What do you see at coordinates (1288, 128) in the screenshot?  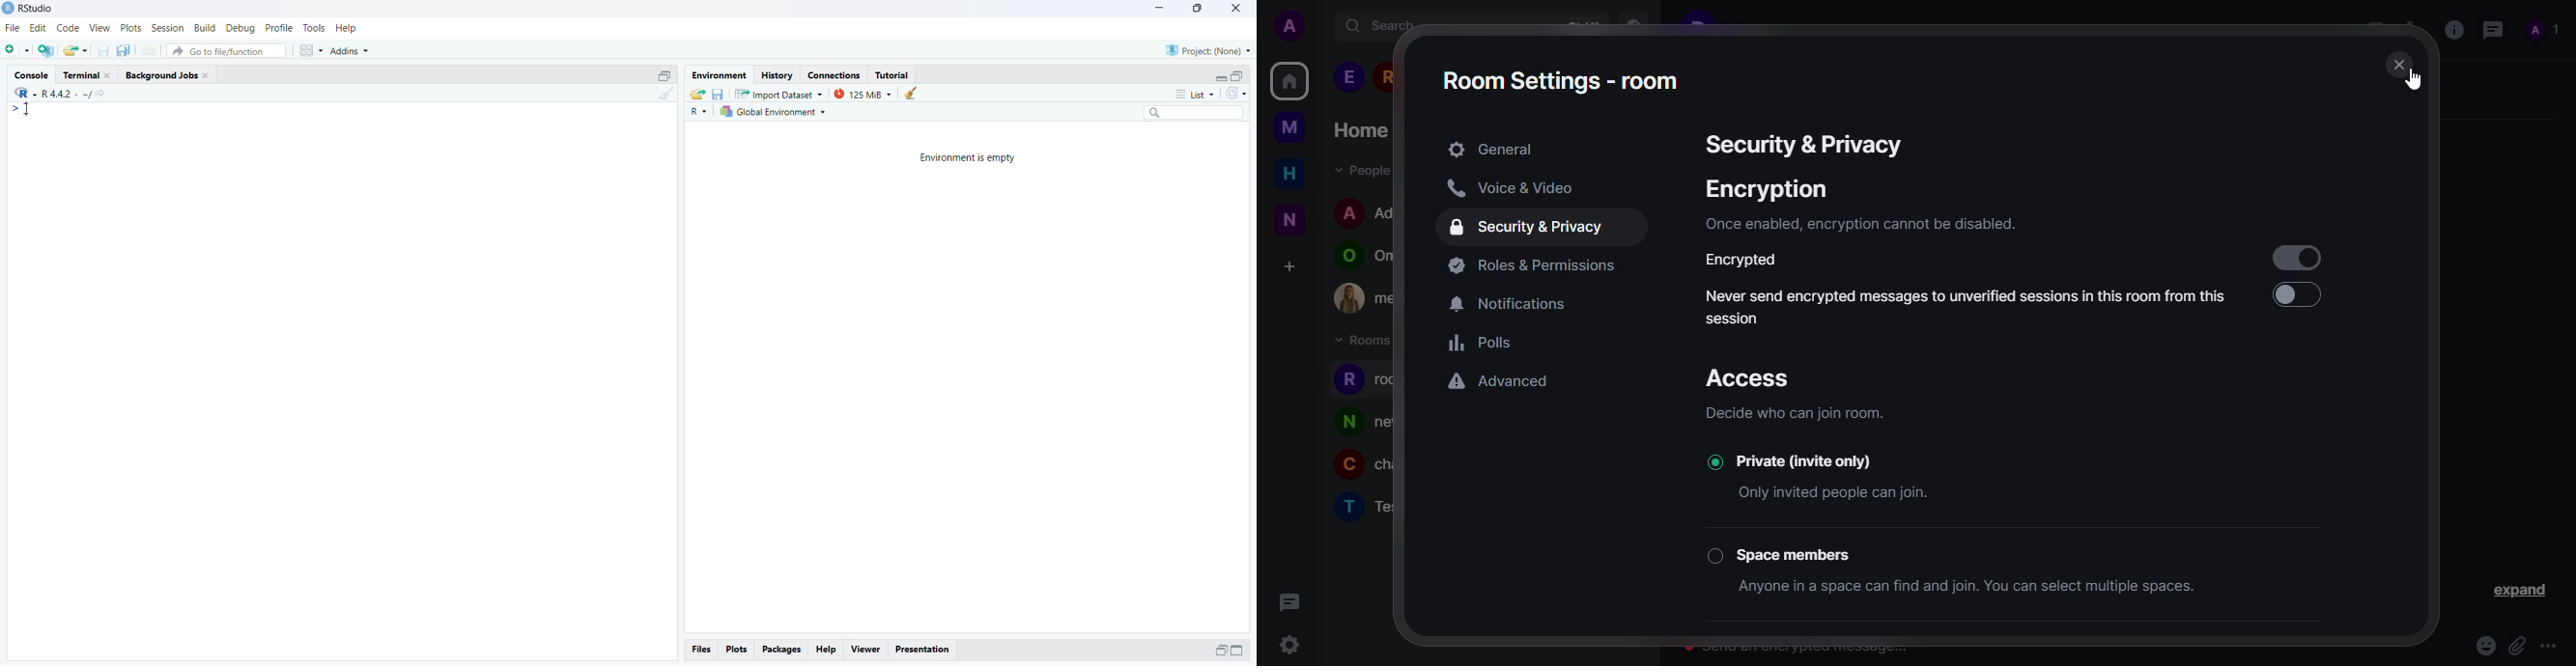 I see `myspace` at bounding box center [1288, 128].